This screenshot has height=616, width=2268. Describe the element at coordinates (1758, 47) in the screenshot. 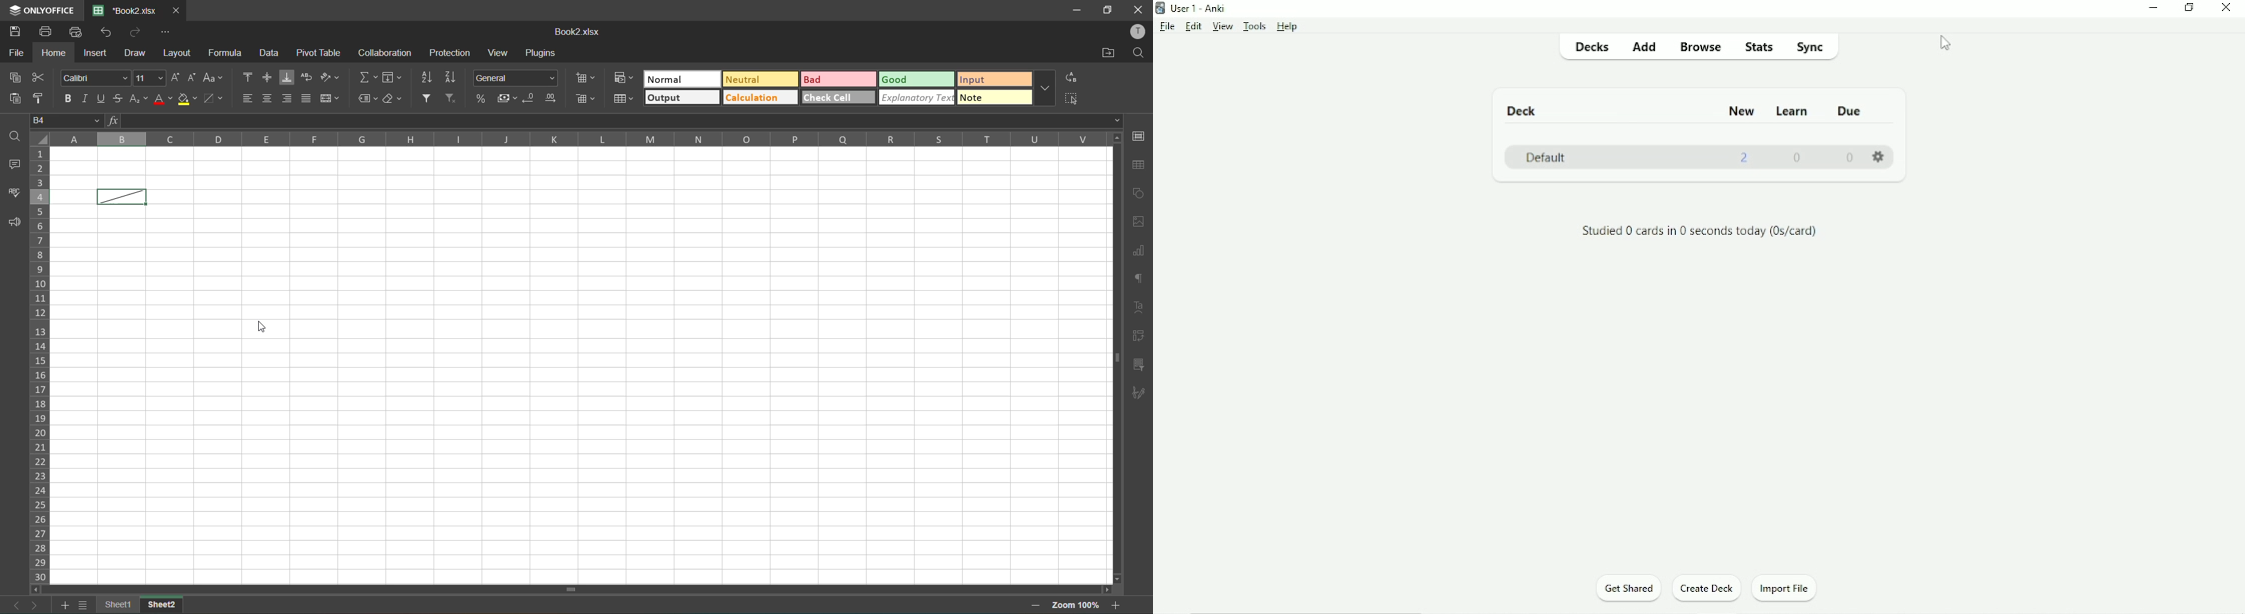

I see `Stats` at that location.